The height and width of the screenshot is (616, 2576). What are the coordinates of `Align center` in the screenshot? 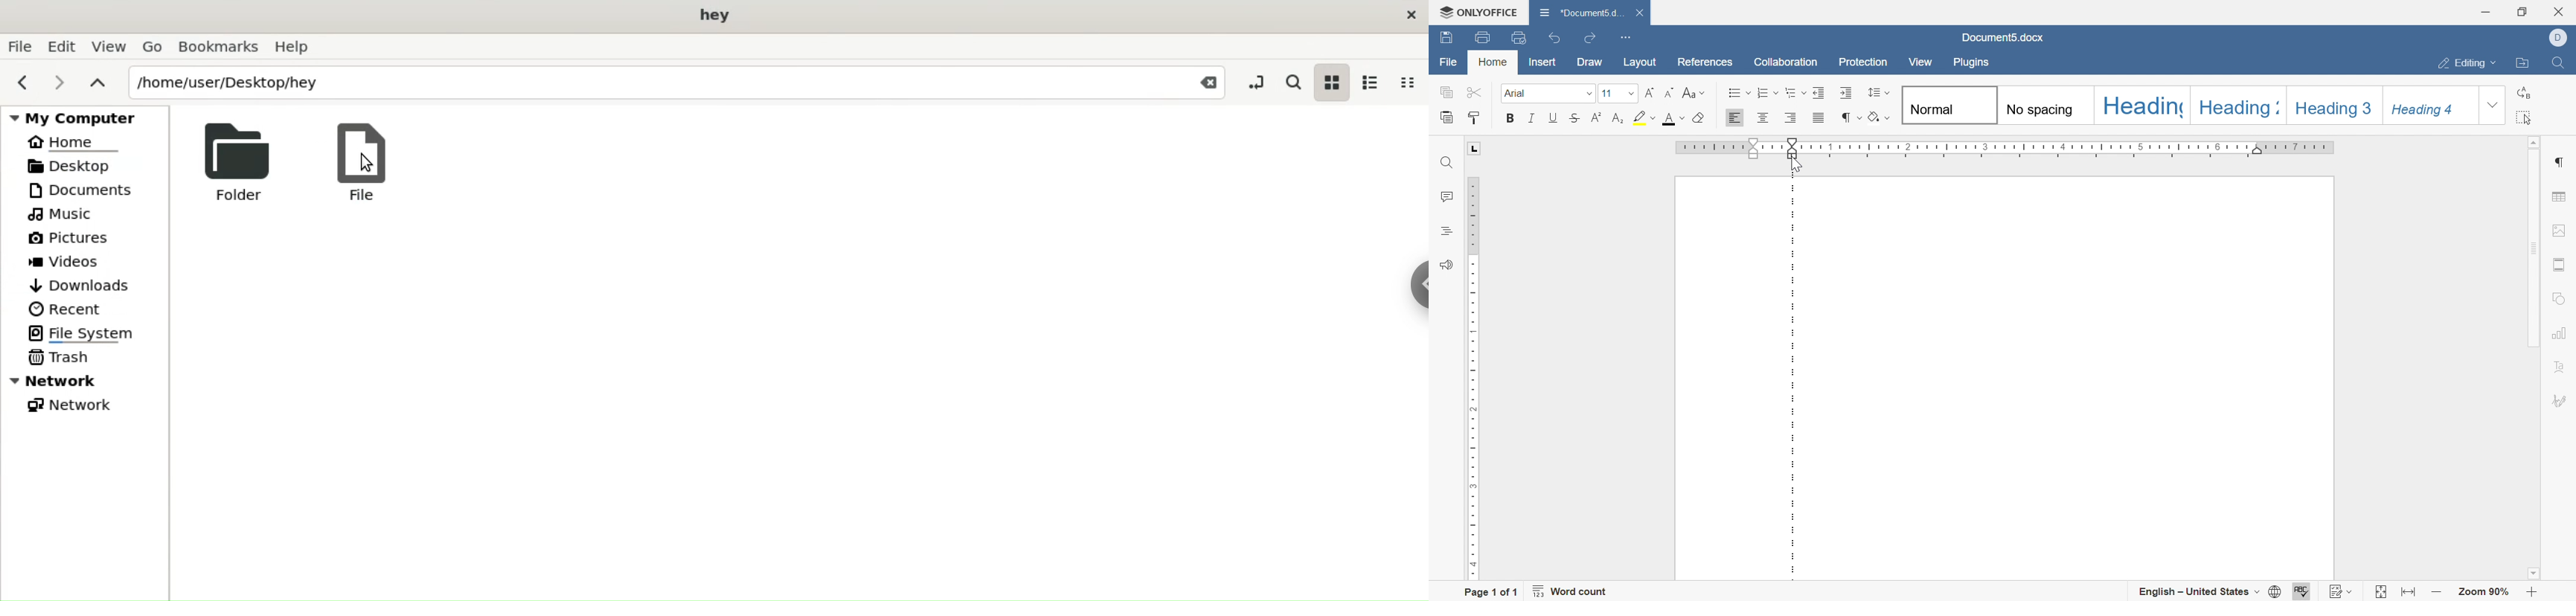 It's located at (1764, 116).